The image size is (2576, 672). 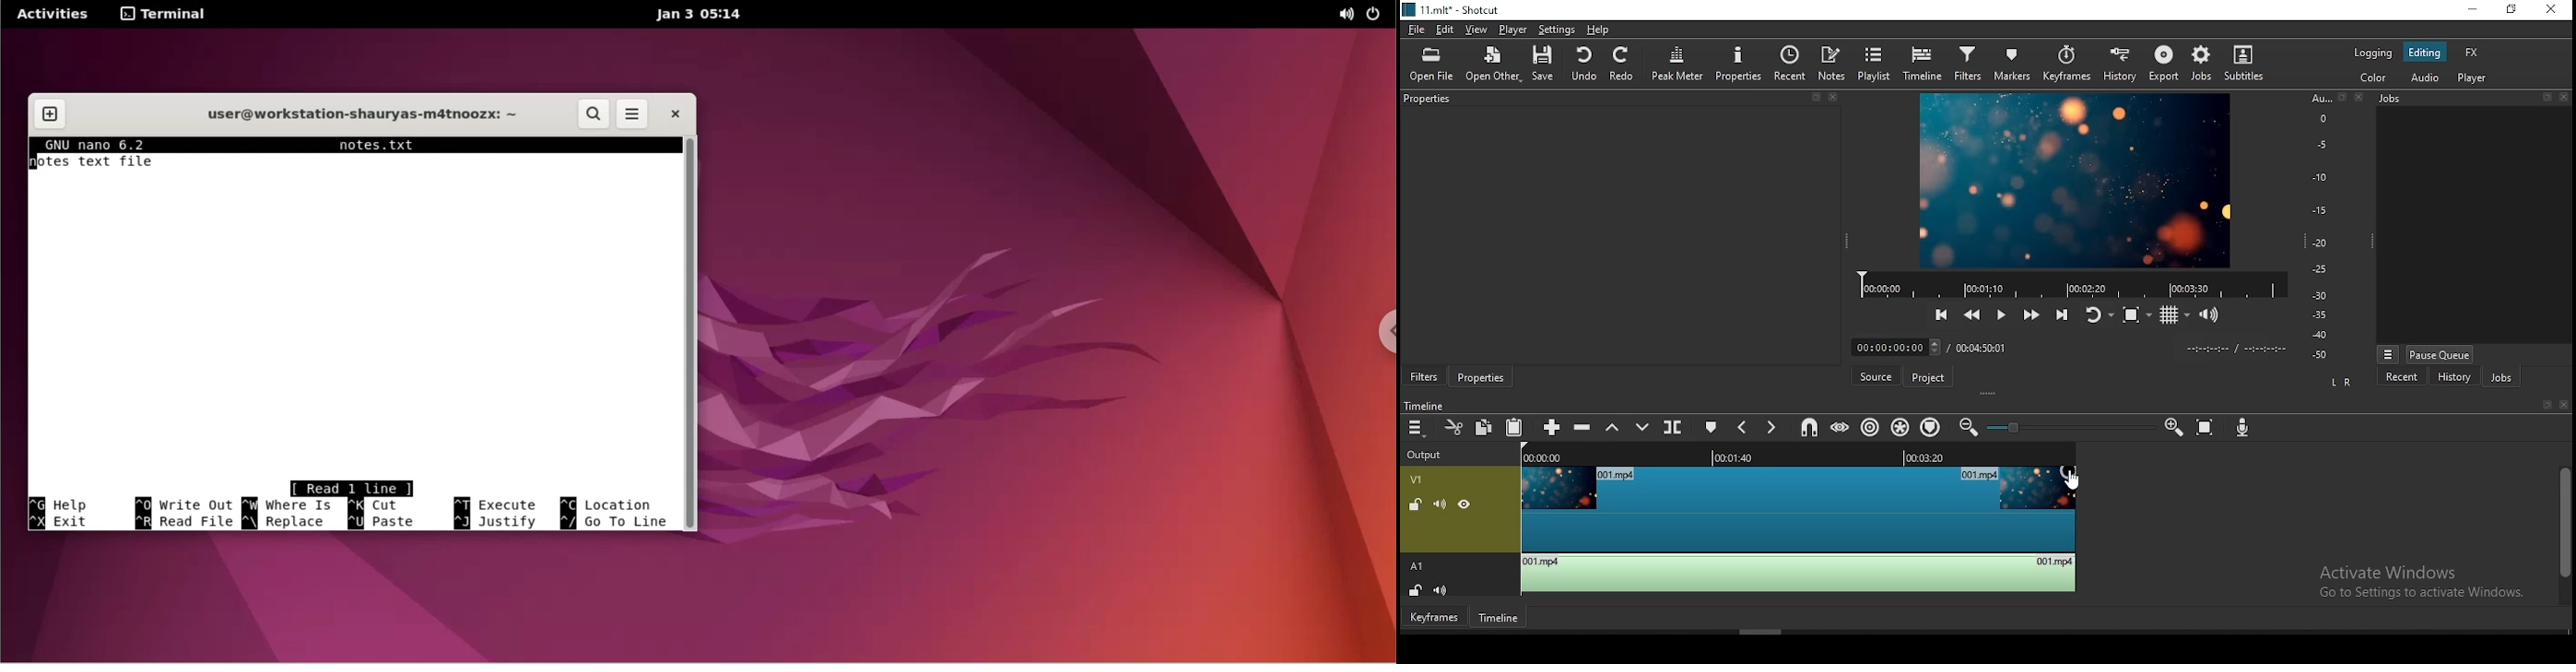 What do you see at coordinates (1345, 14) in the screenshot?
I see `sound options` at bounding box center [1345, 14].